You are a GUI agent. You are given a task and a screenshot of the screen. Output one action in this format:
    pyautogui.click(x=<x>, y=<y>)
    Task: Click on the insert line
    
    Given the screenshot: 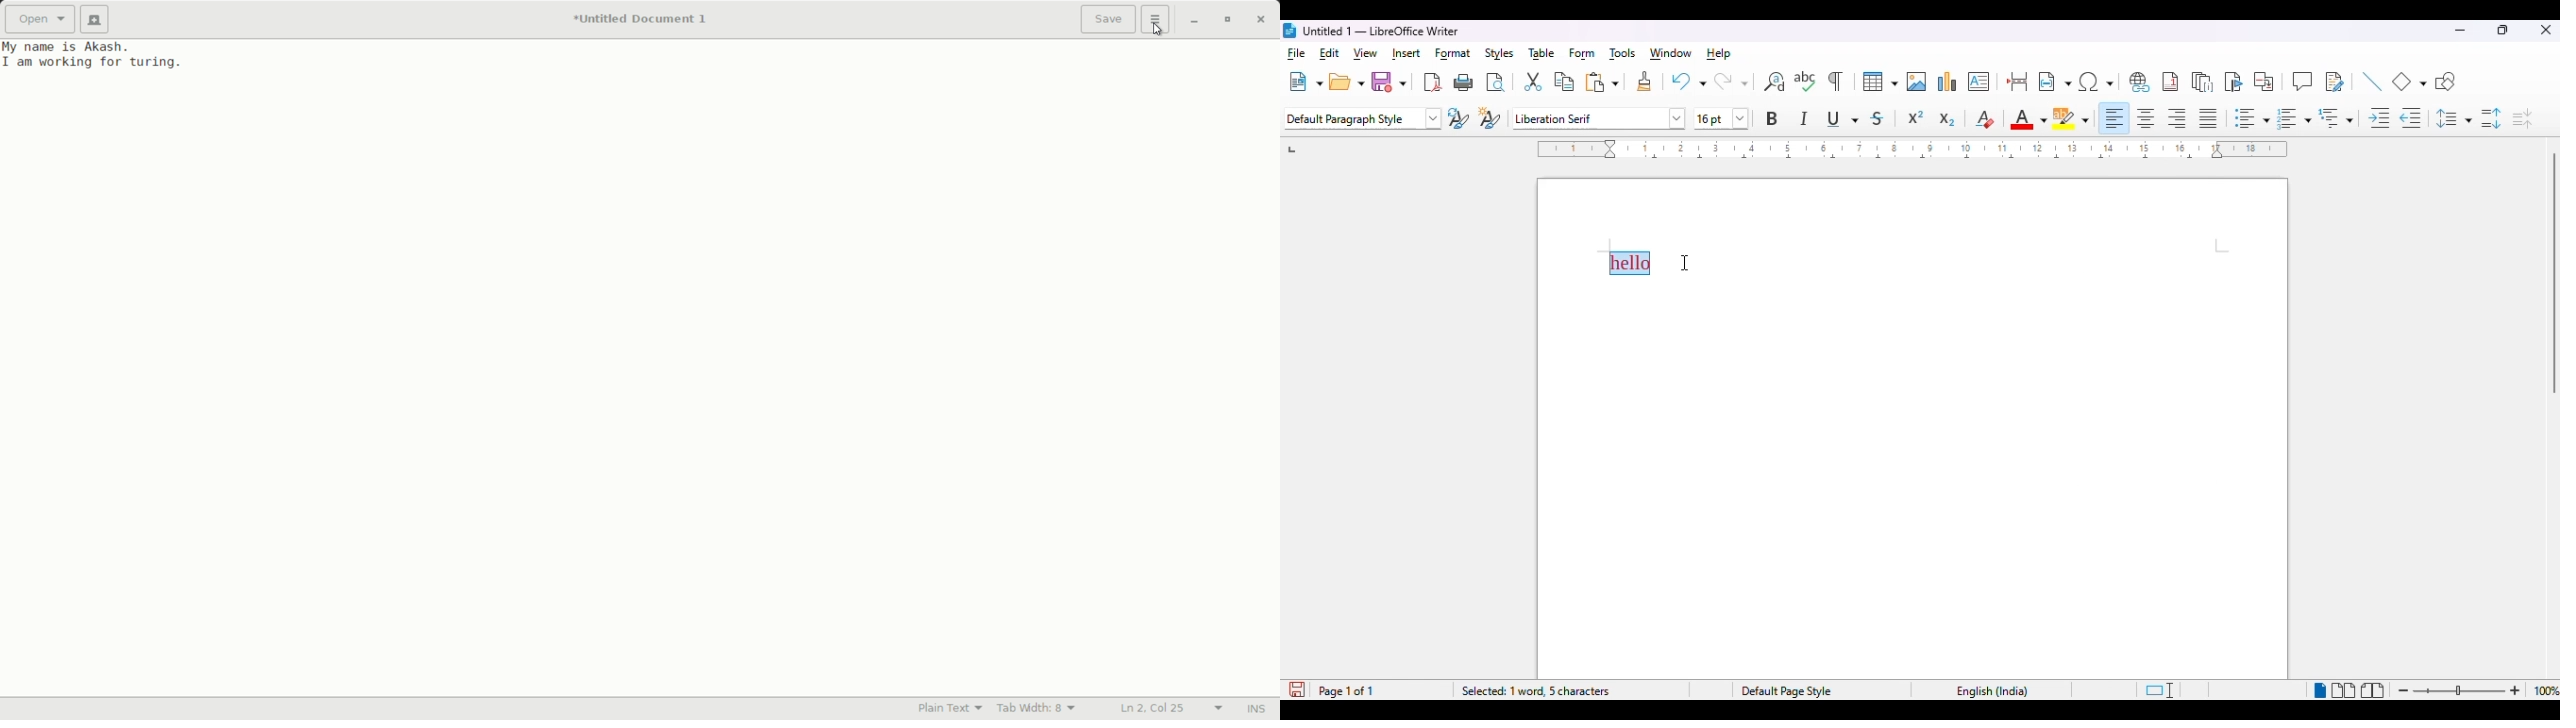 What is the action you would take?
    pyautogui.click(x=2371, y=81)
    